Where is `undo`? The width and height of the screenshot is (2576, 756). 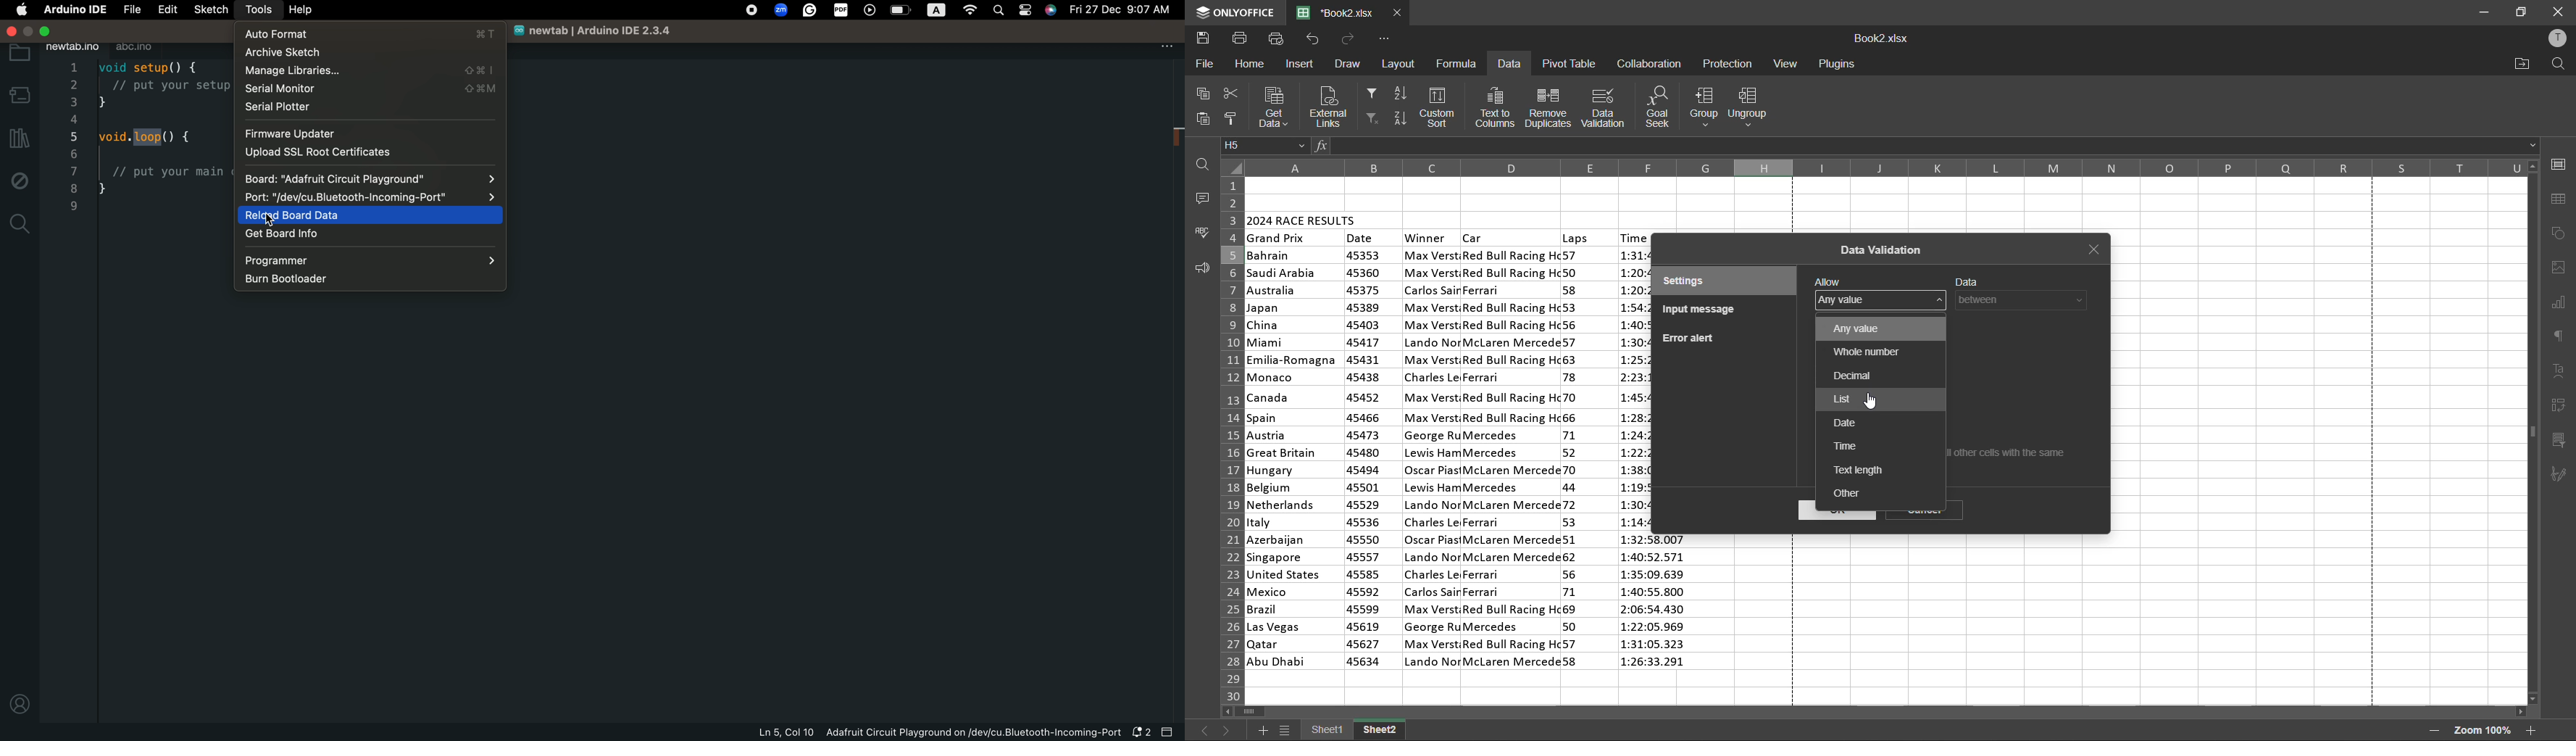
undo is located at coordinates (1312, 38).